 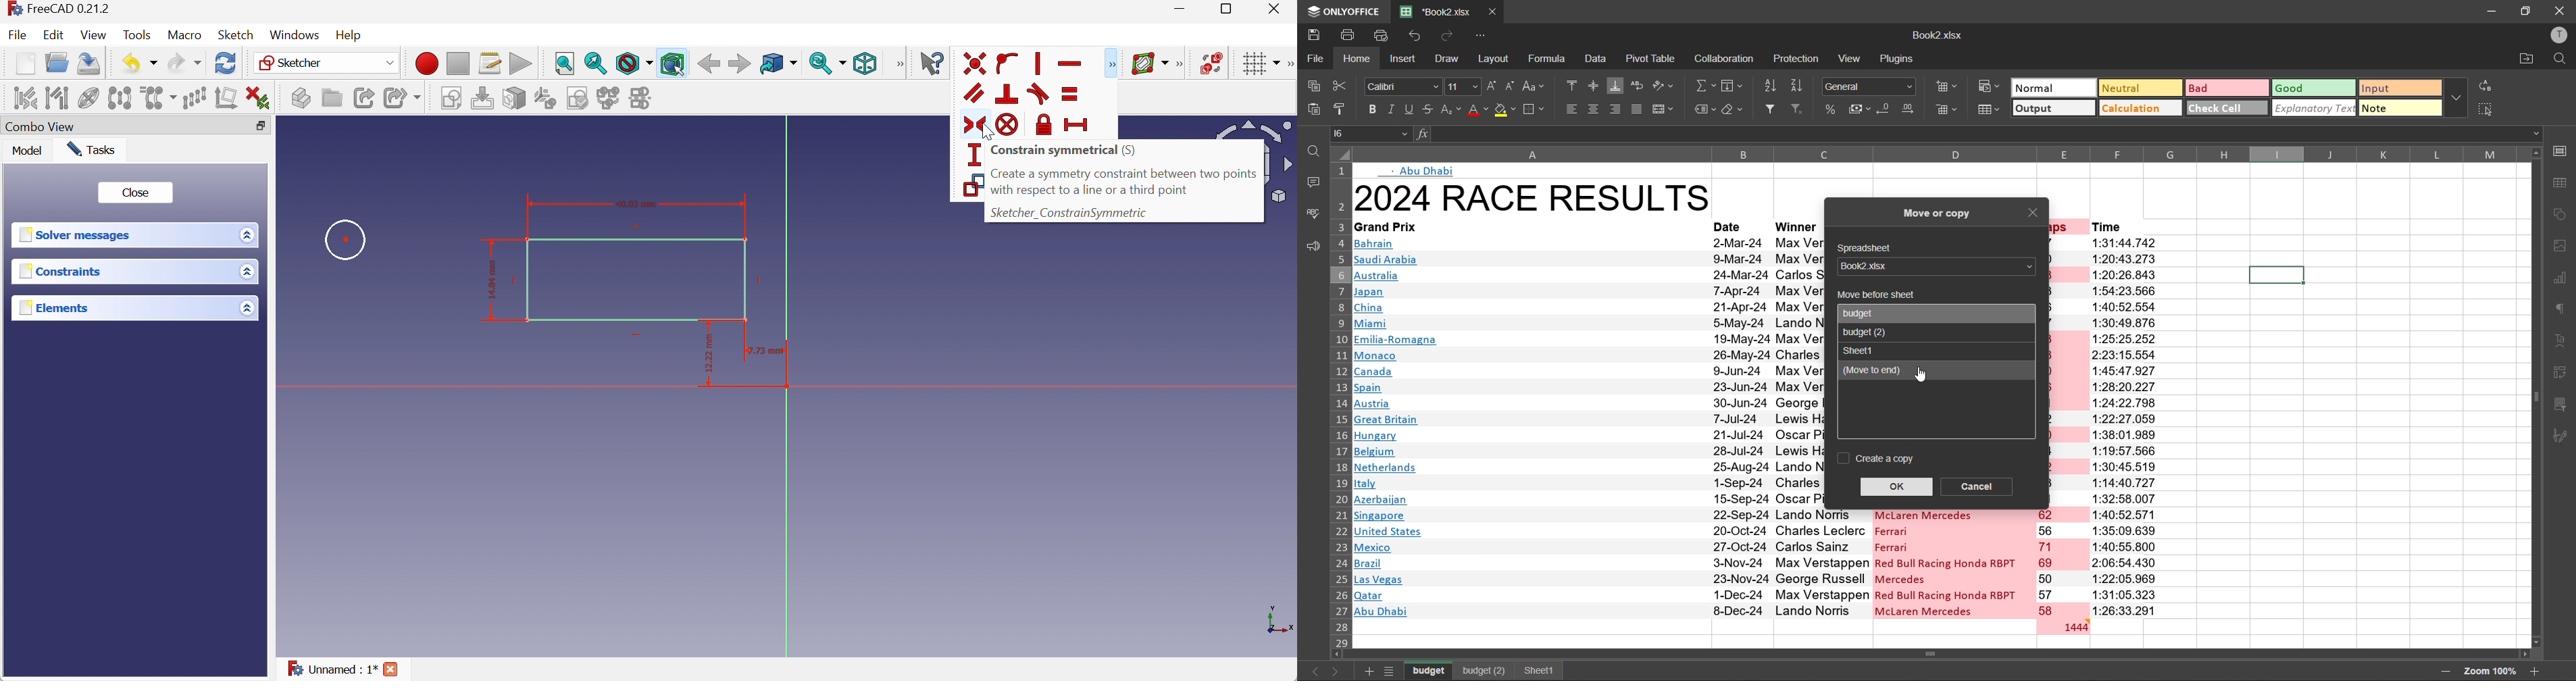 What do you see at coordinates (1533, 197) in the screenshot?
I see `title` at bounding box center [1533, 197].